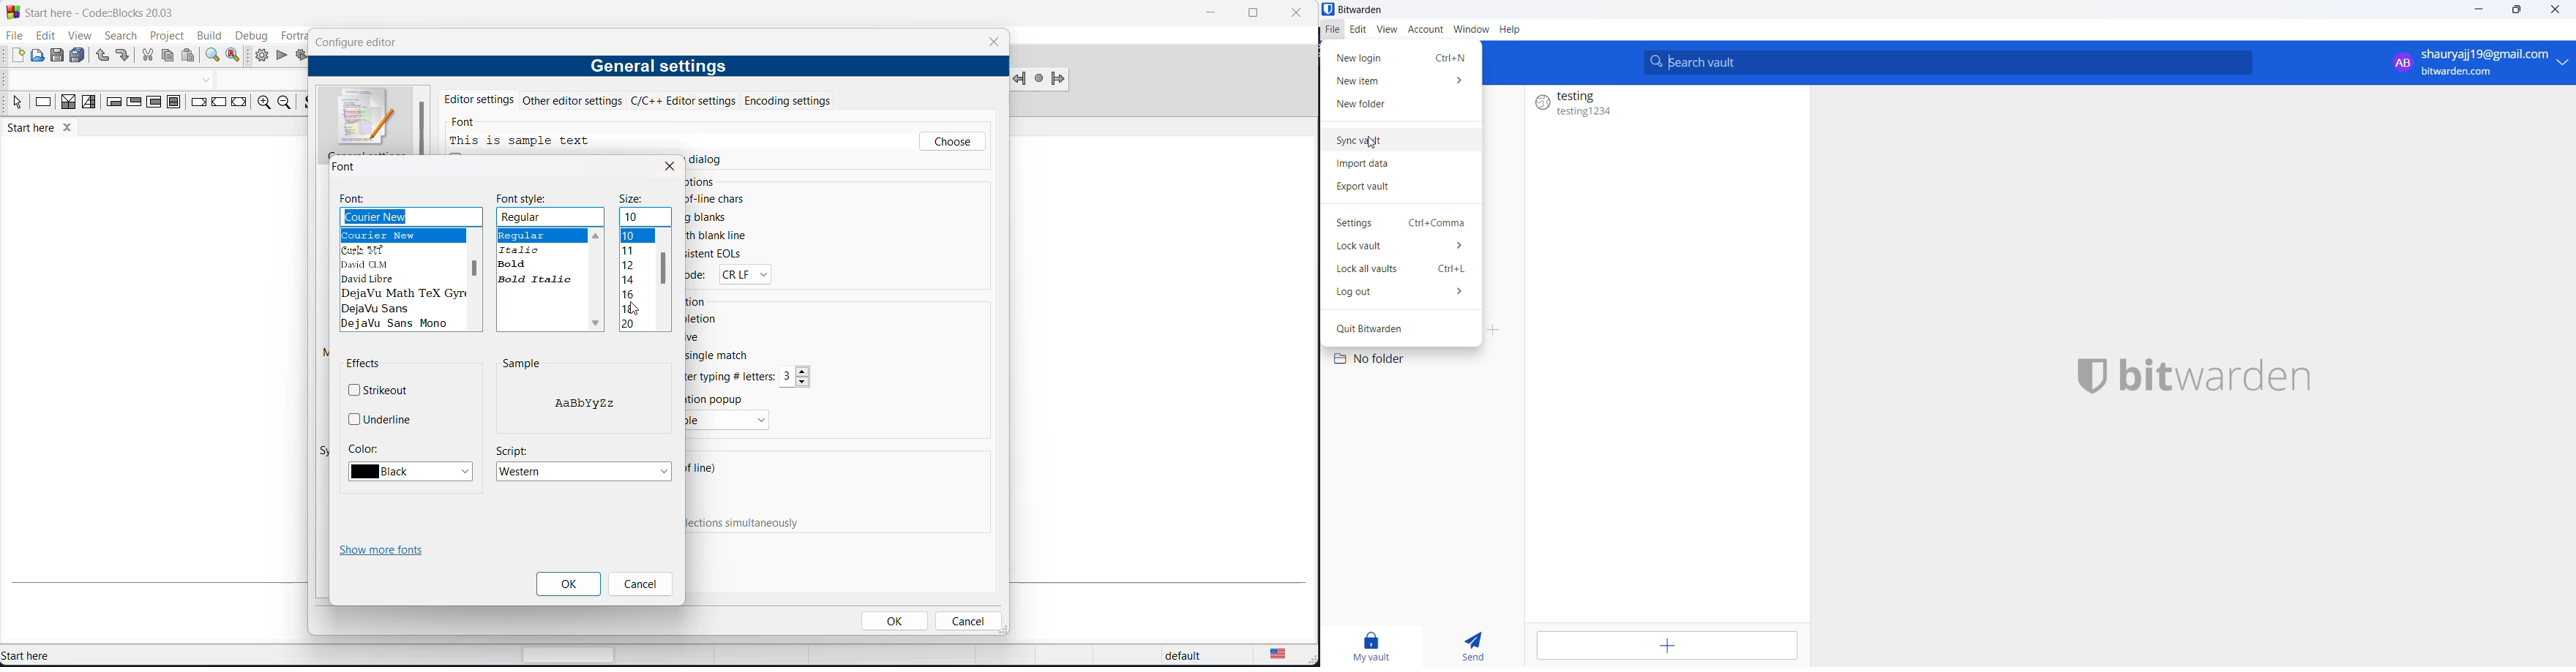 The image size is (2576, 672). I want to click on start here, so click(64, 655).